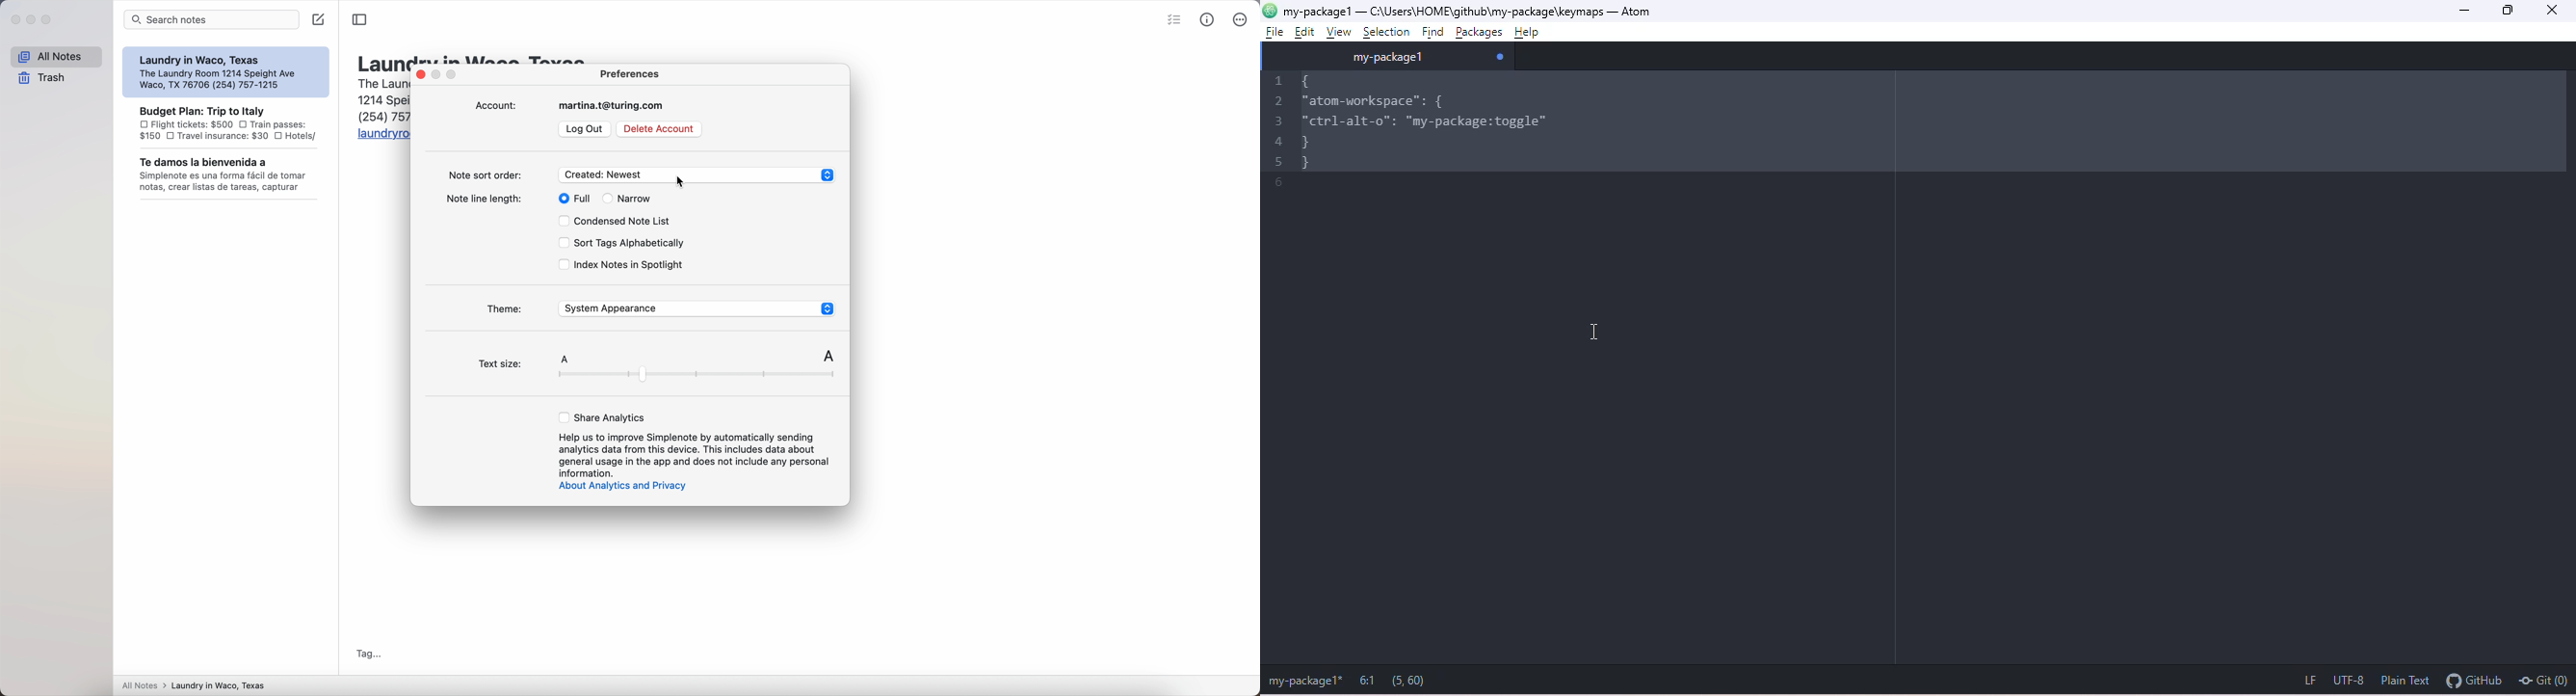  I want to click on 6:1, so click(1366, 681).